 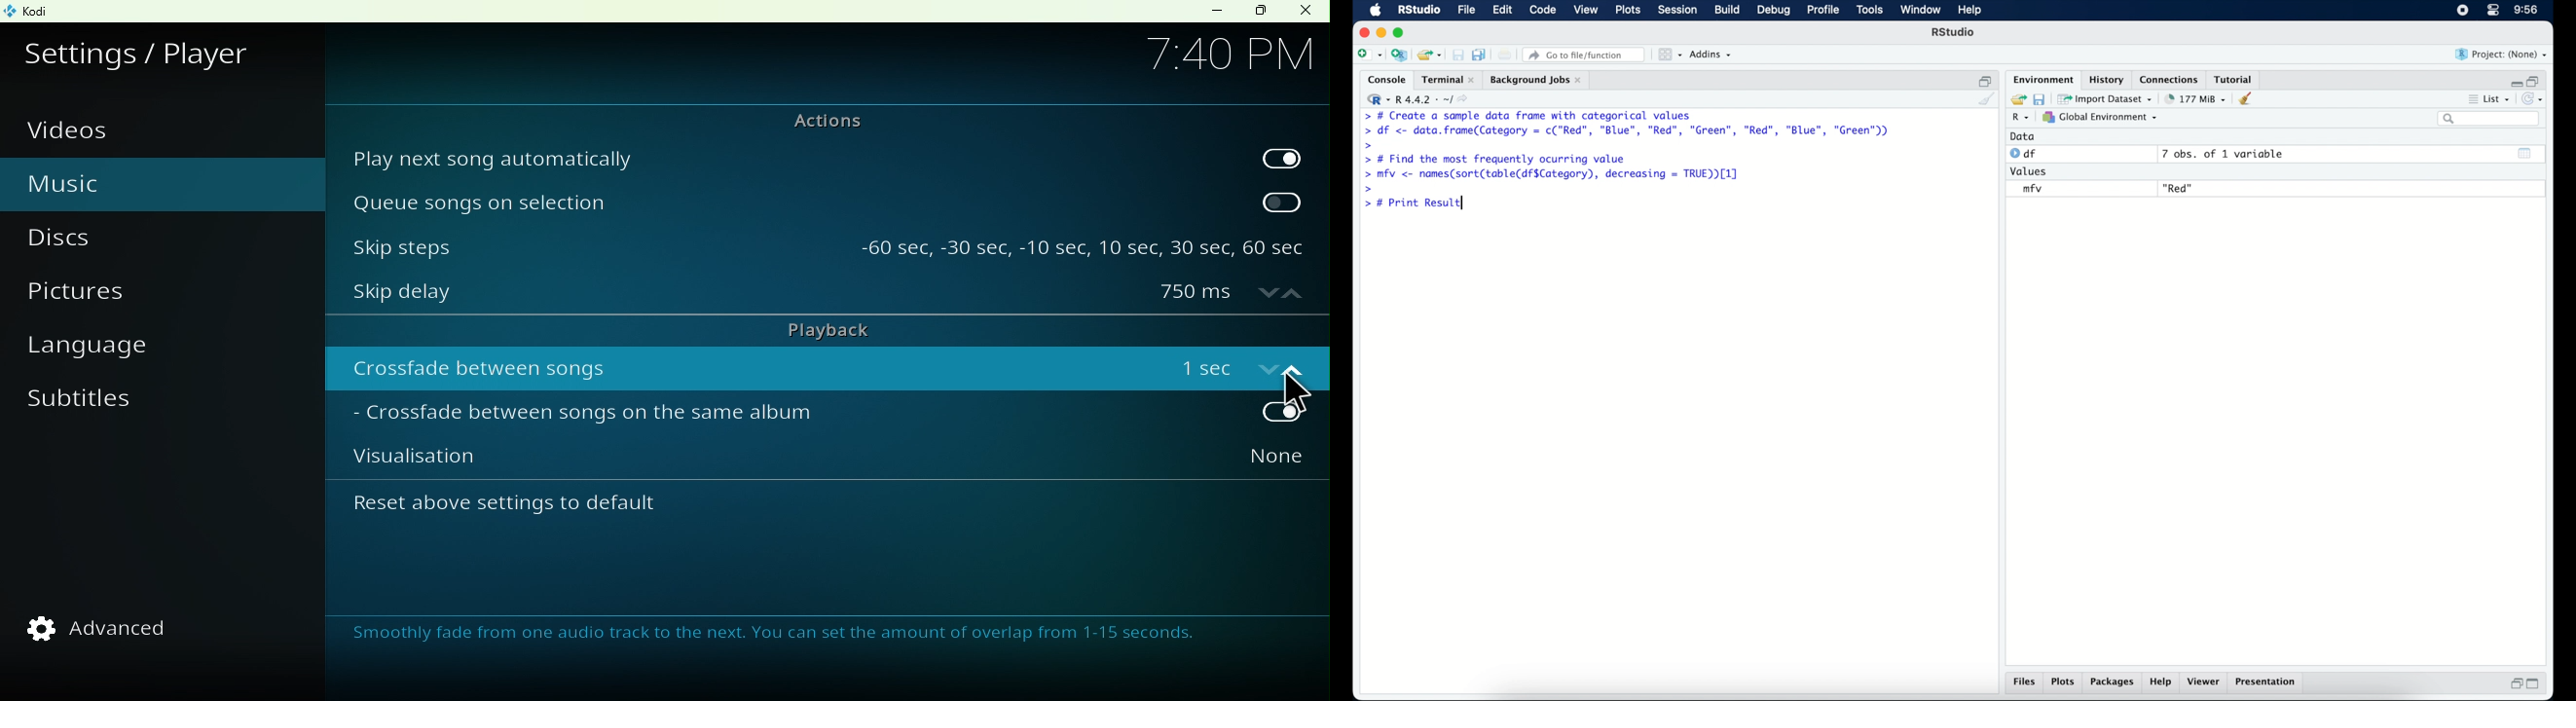 What do you see at coordinates (1384, 79) in the screenshot?
I see `console` at bounding box center [1384, 79].